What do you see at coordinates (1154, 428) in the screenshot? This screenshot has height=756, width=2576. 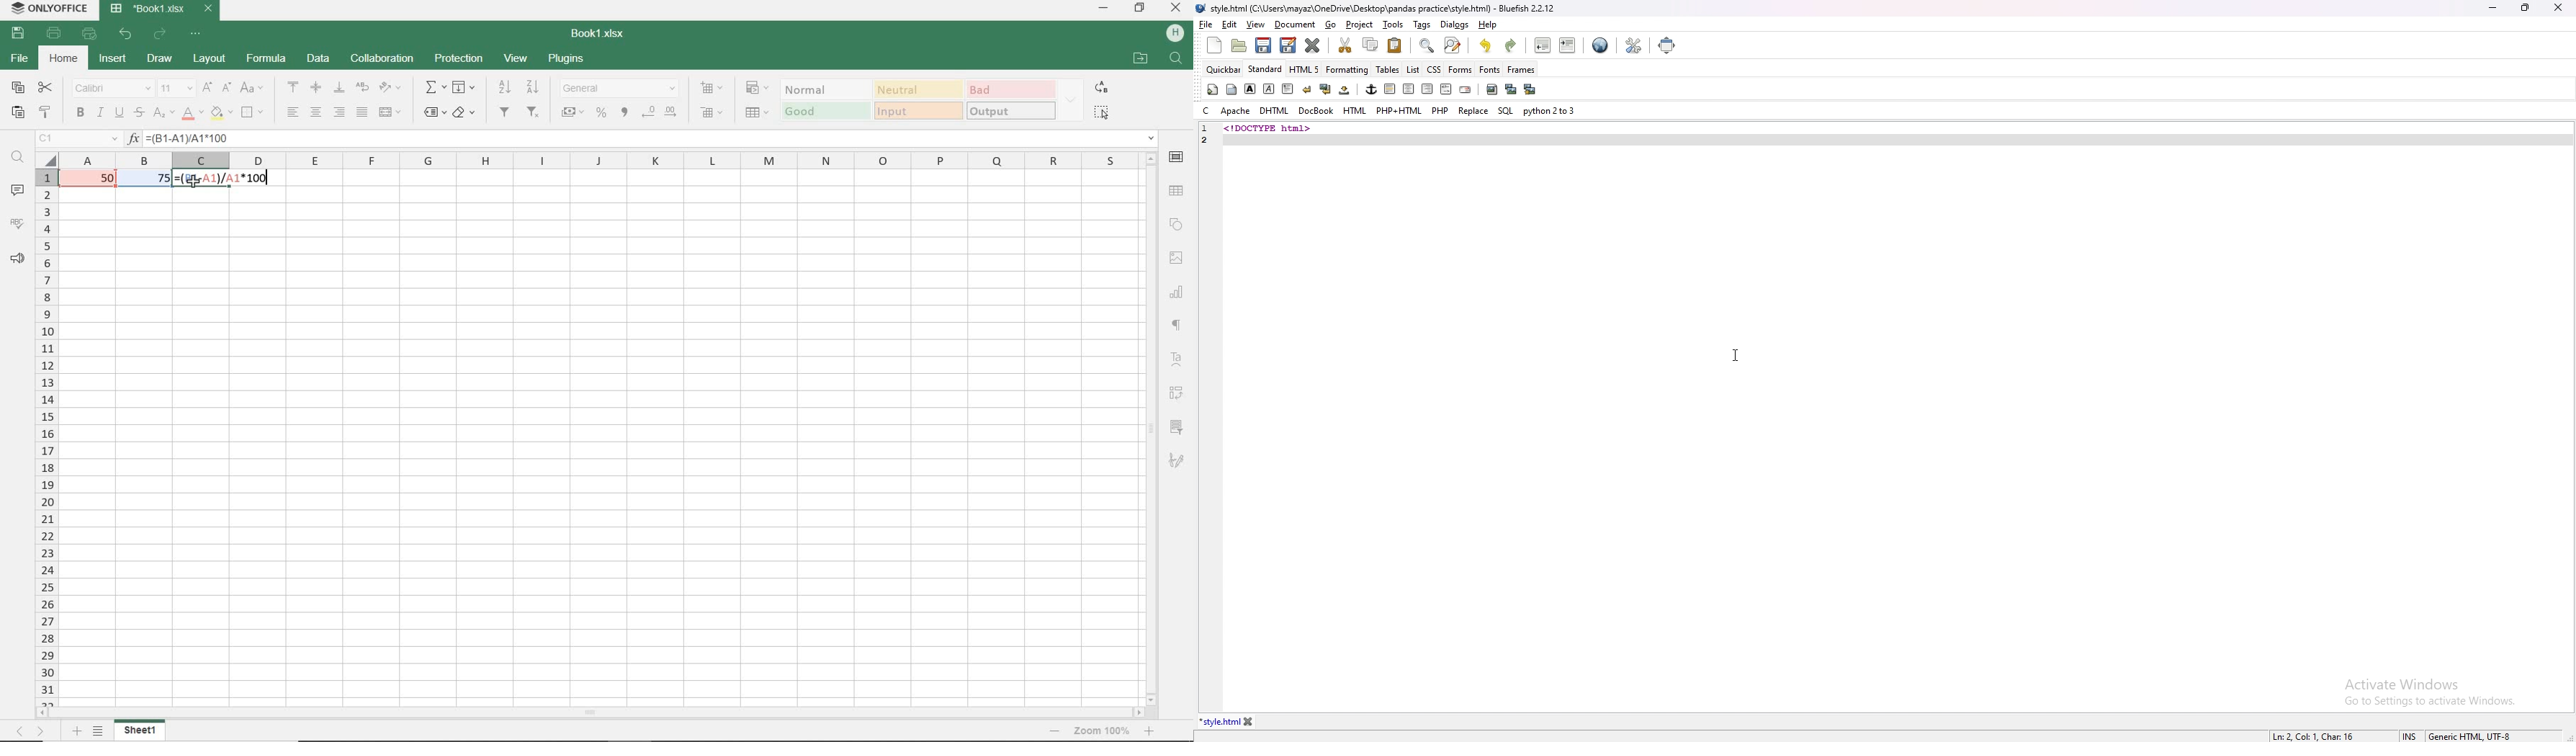 I see `scrollbar` at bounding box center [1154, 428].